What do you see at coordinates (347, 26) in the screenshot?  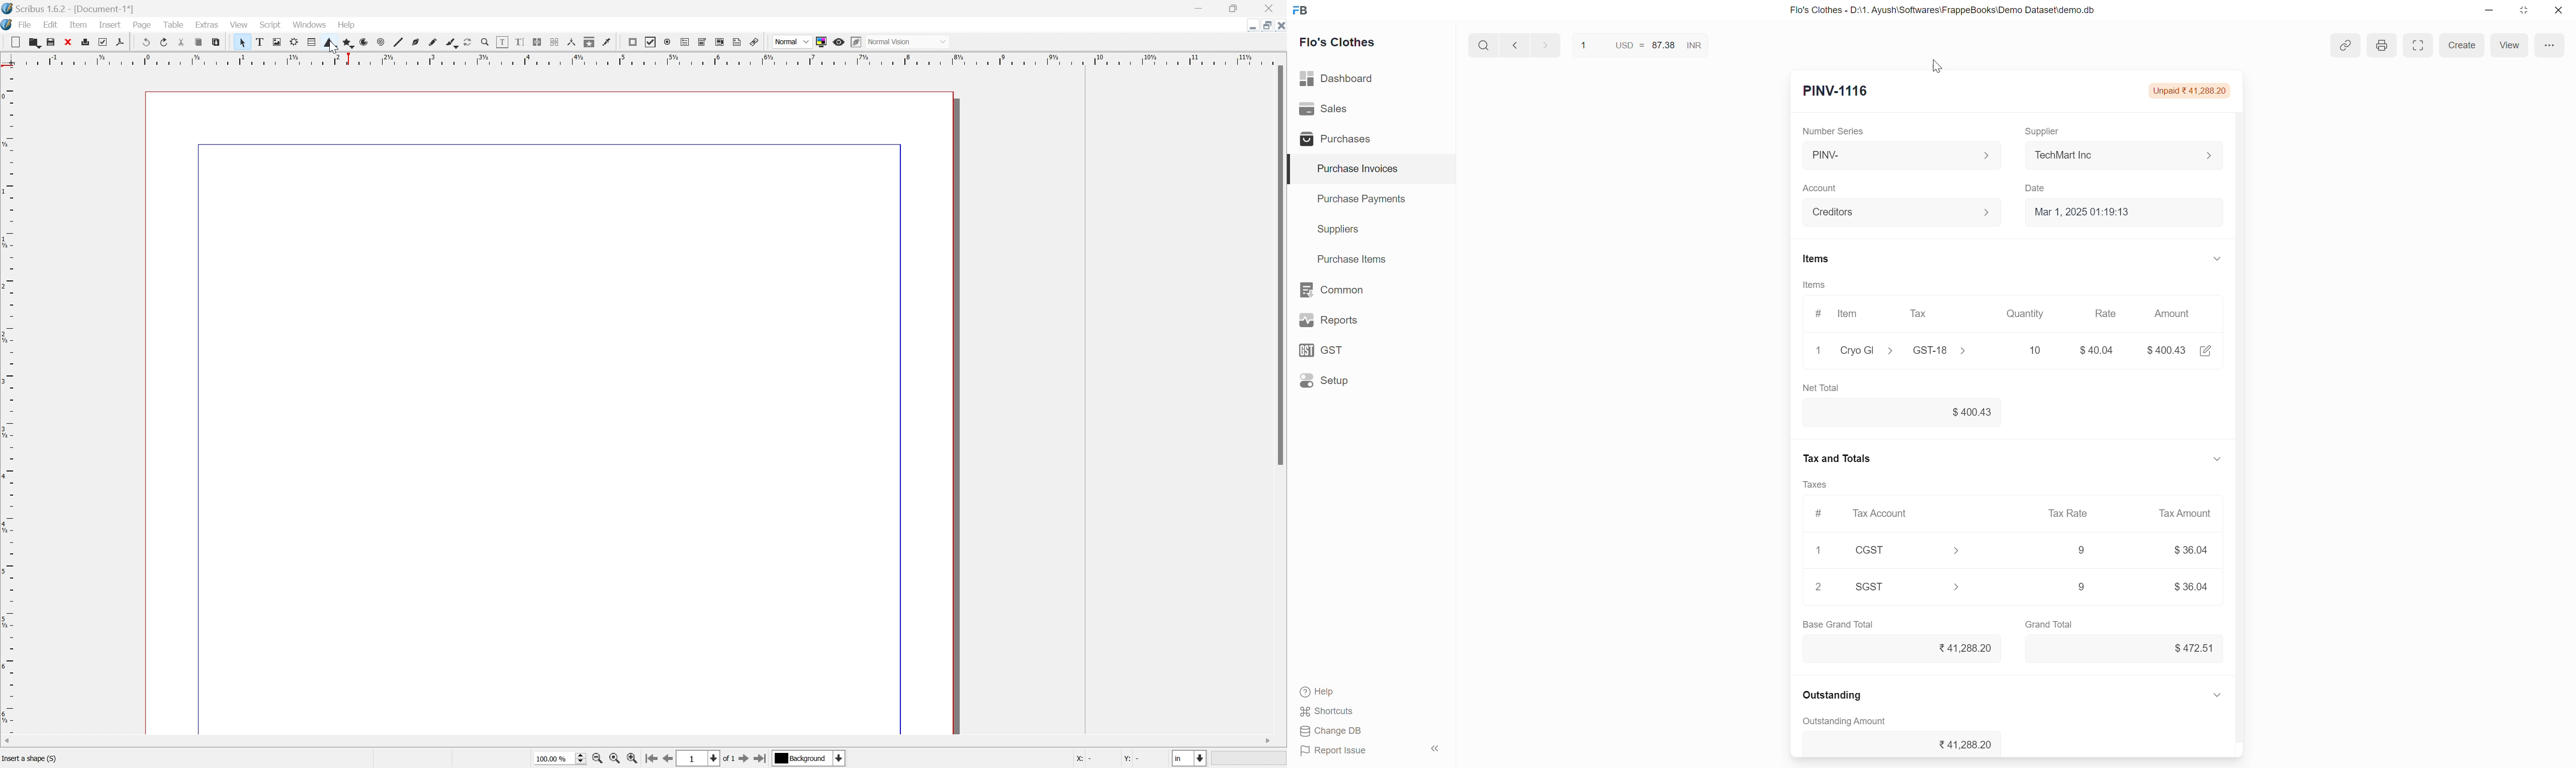 I see `Help` at bounding box center [347, 26].